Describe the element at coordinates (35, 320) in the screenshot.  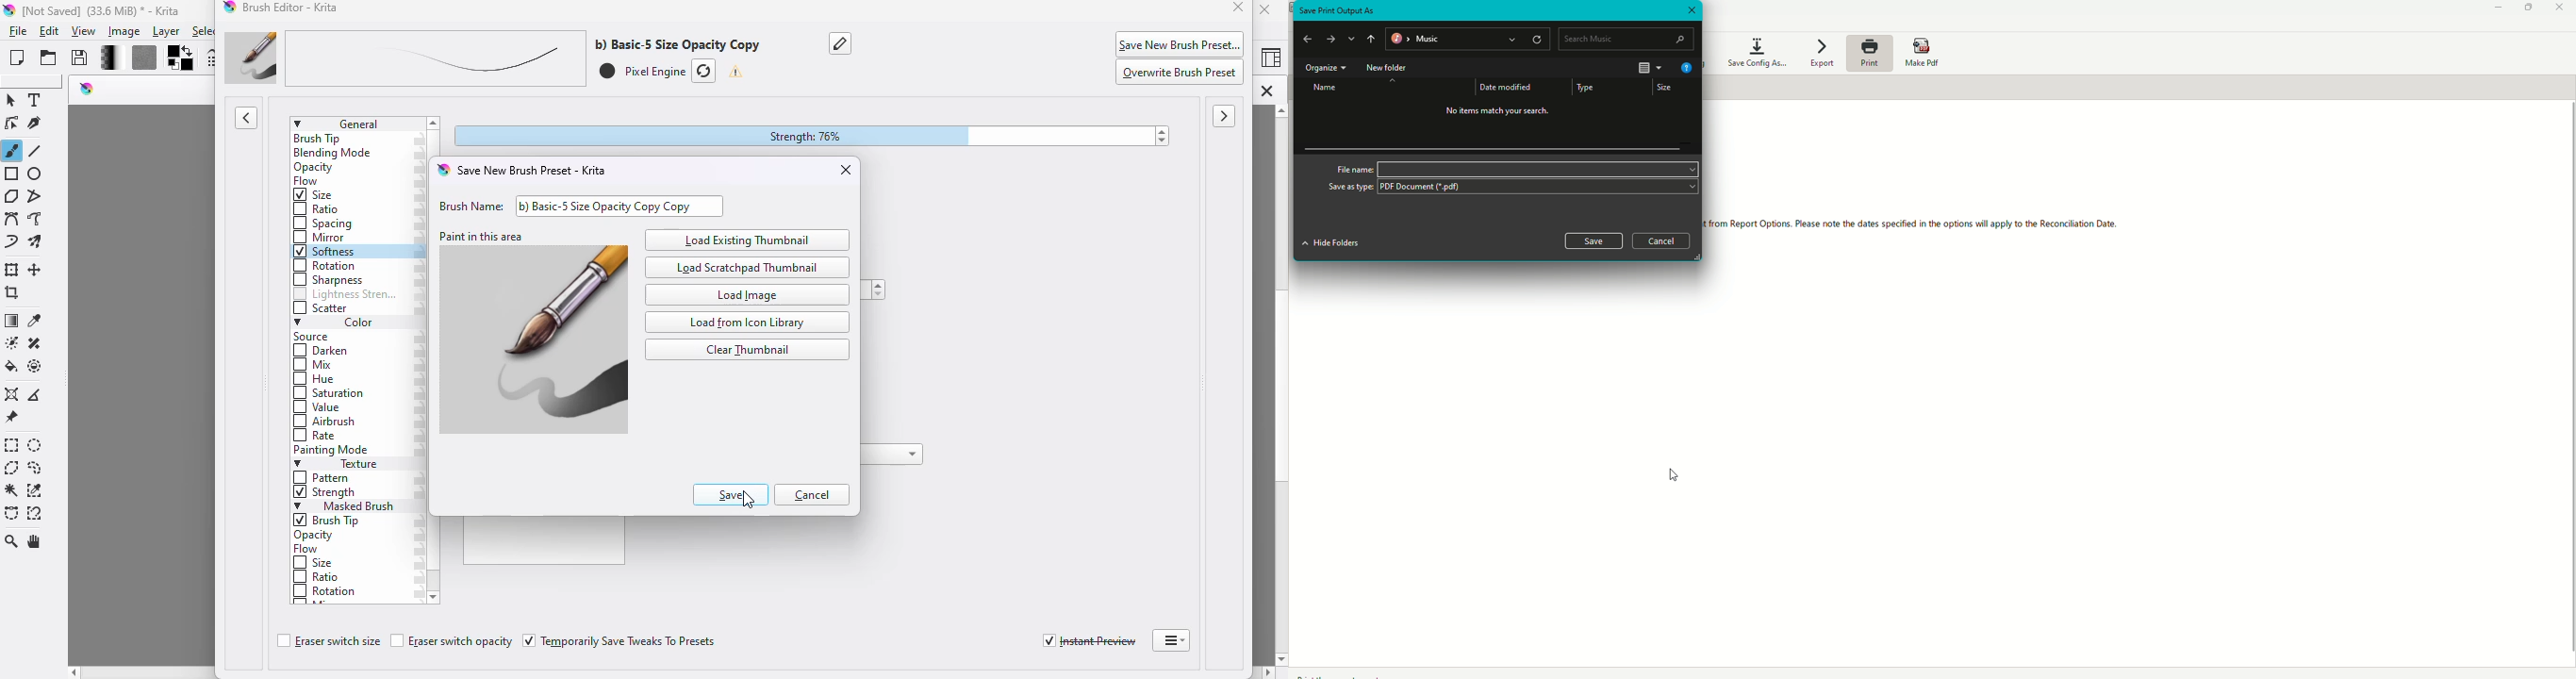
I see `sample a color from the image or current layer` at that location.